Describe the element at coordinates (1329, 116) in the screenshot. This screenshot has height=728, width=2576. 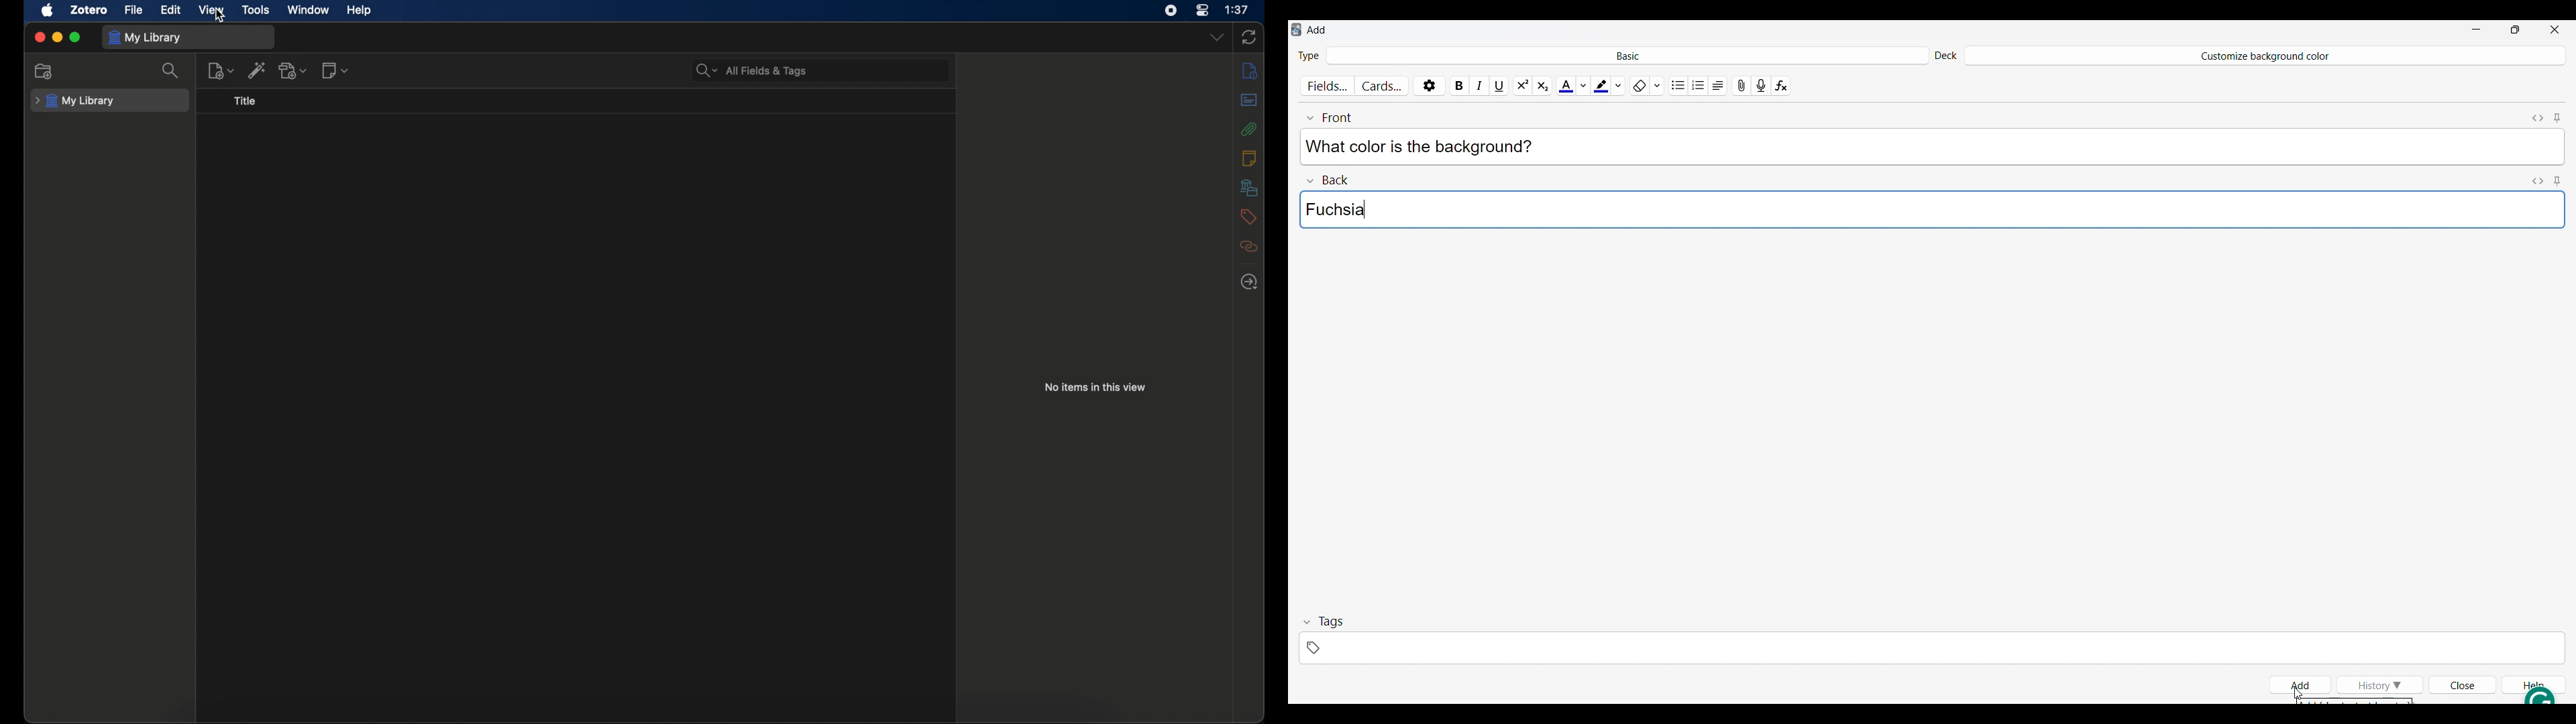
I see `Collapse font field` at that location.